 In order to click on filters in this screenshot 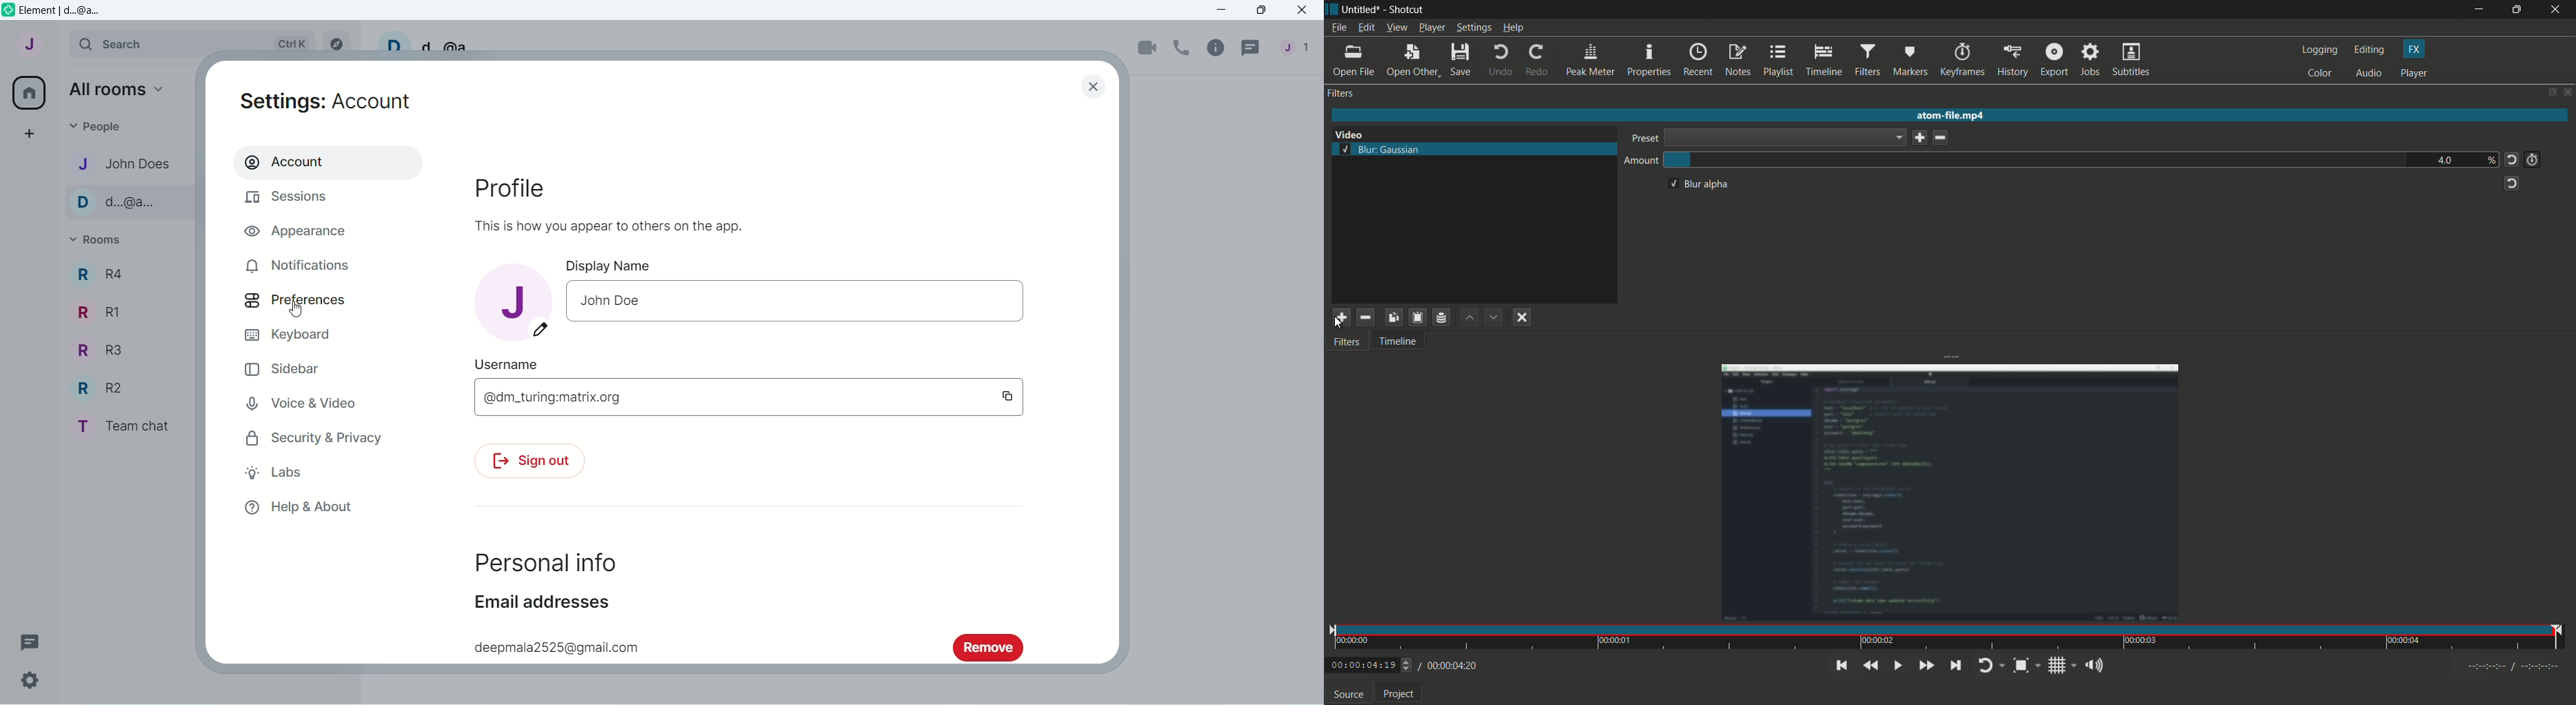, I will do `click(1346, 343)`.